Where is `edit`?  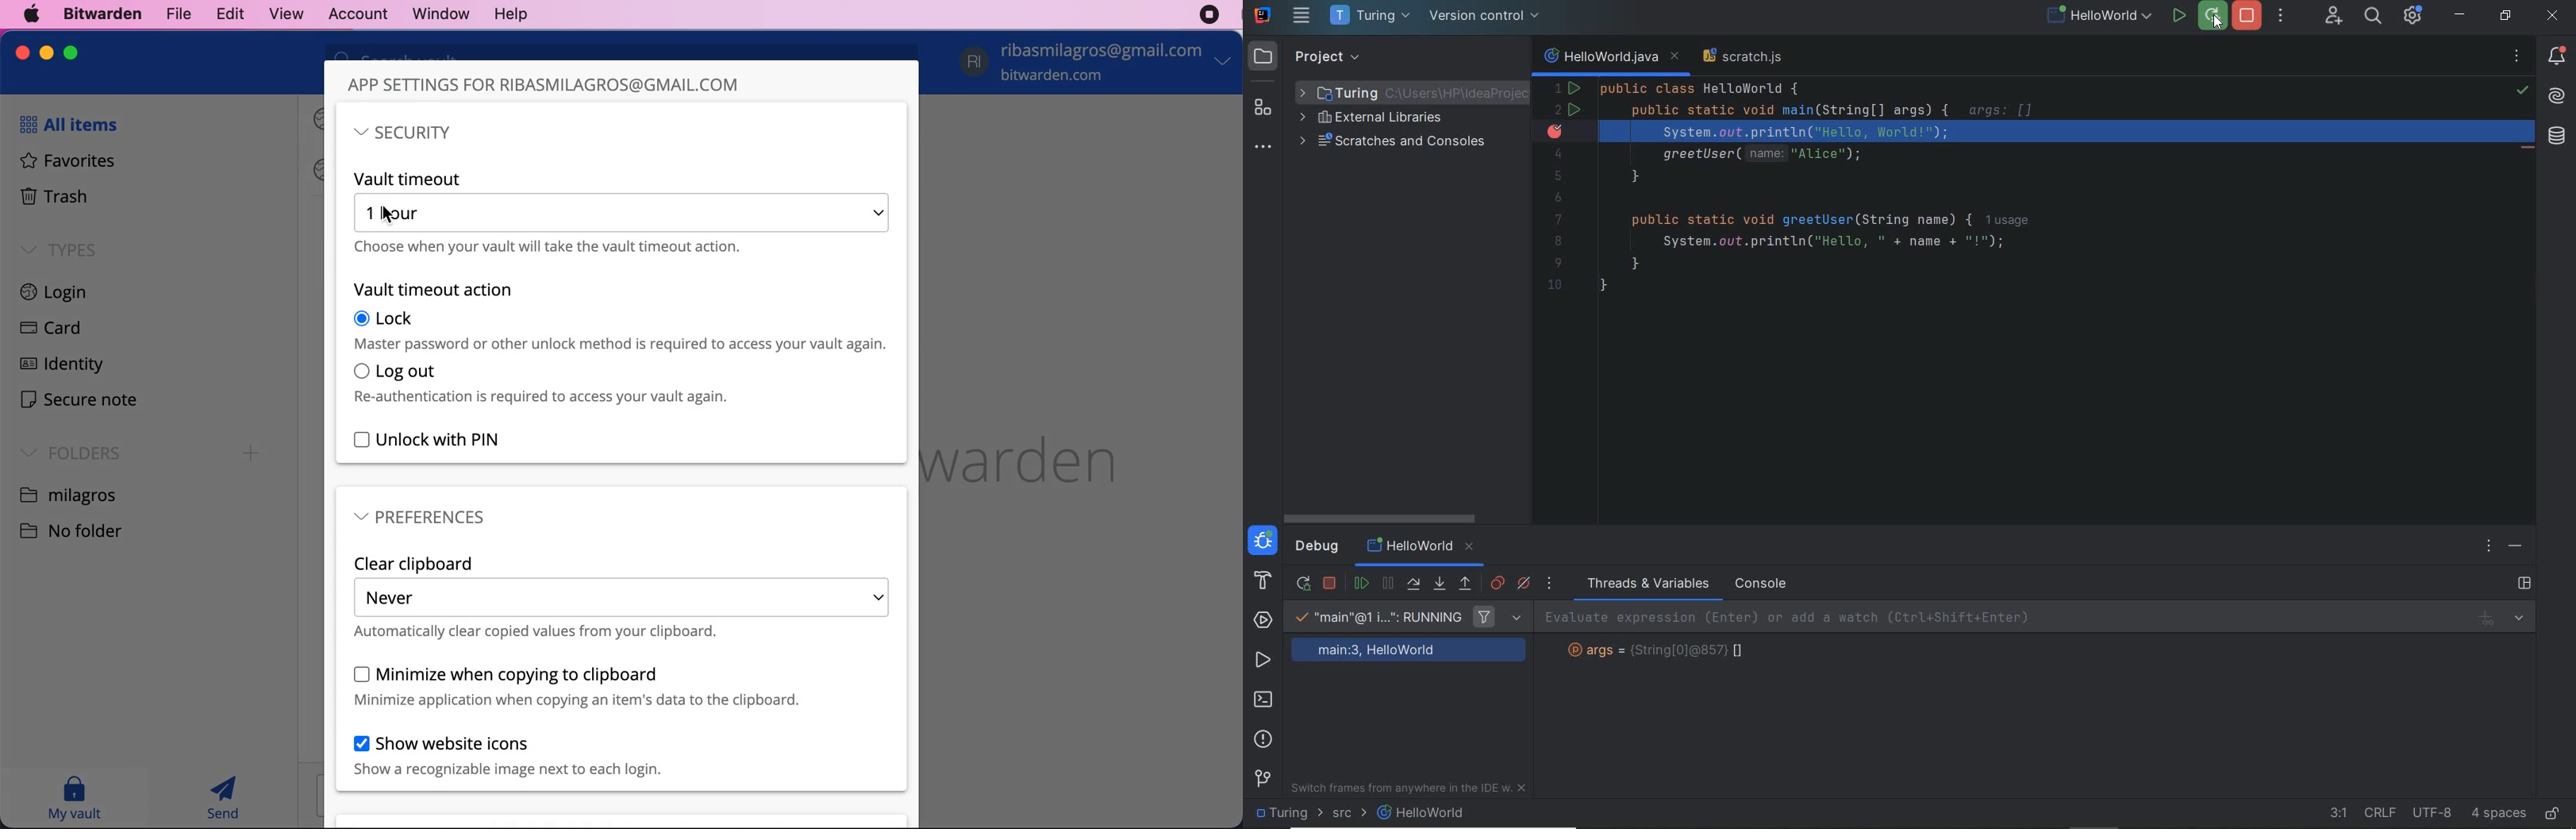
edit is located at coordinates (226, 13).